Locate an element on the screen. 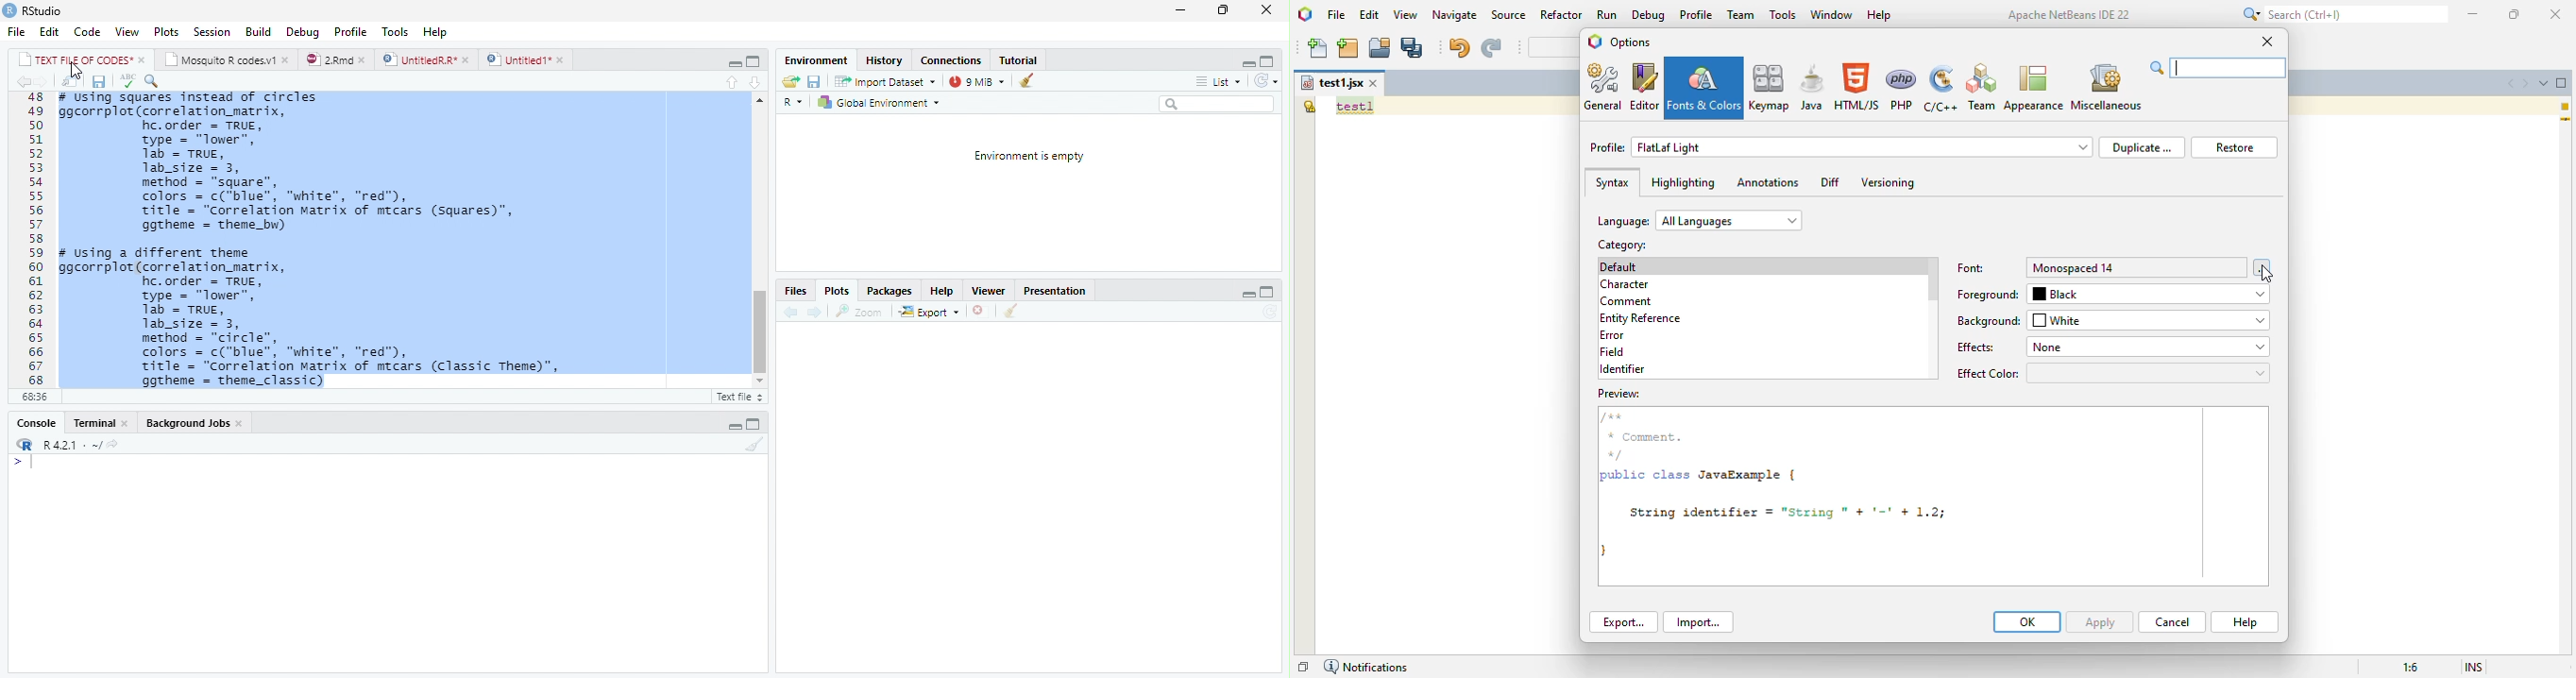 This screenshot has height=700, width=2576. String identifier = "String " + '-' + 1.2; is located at coordinates (1785, 513).